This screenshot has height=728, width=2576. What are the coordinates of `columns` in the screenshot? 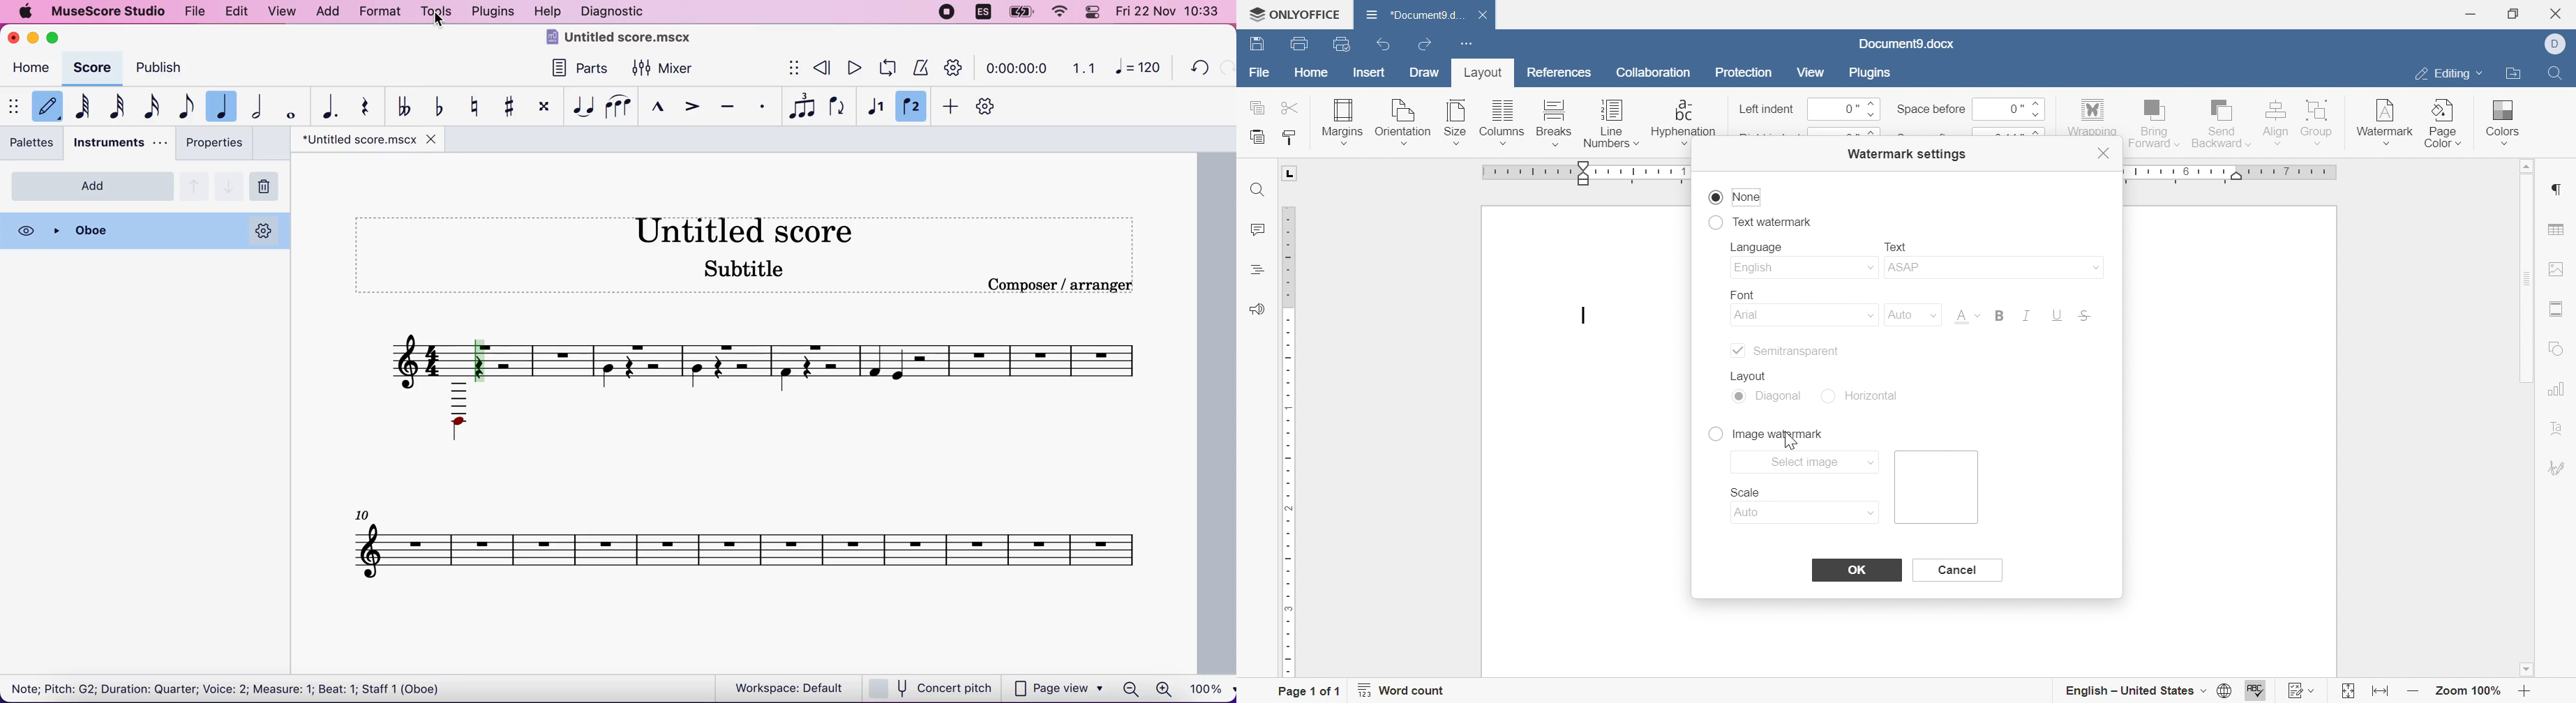 It's located at (1502, 123).